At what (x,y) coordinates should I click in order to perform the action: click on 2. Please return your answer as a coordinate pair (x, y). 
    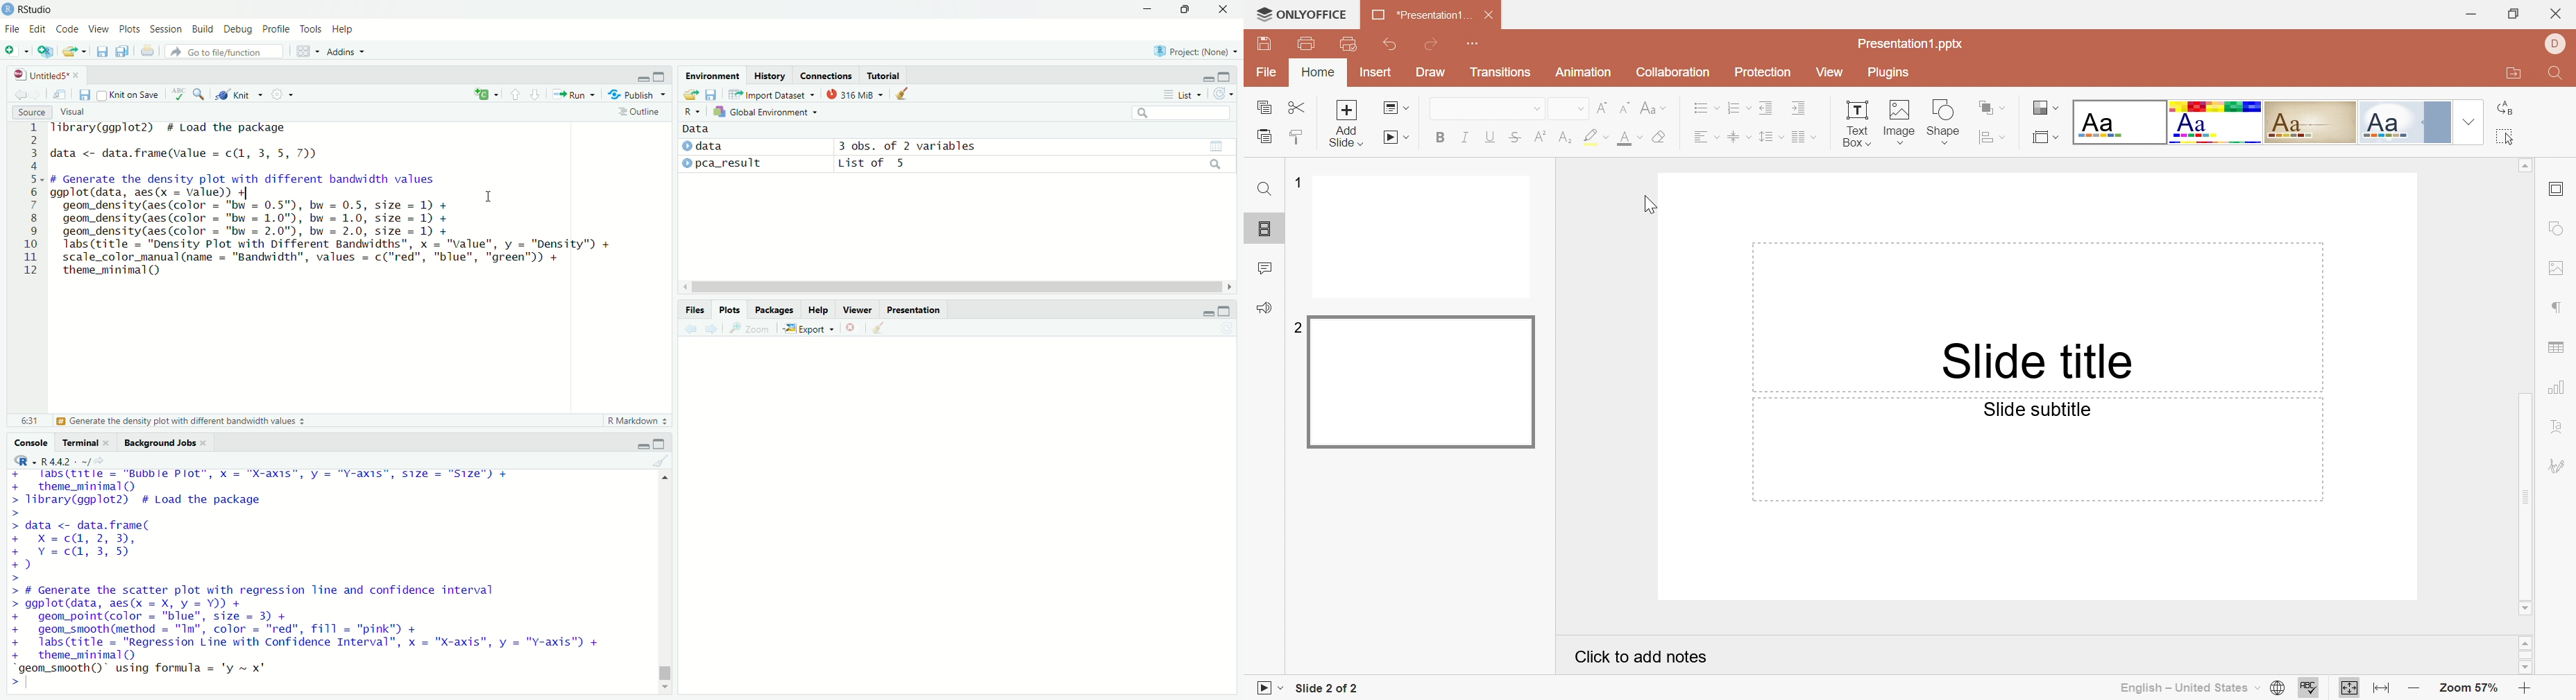
    Looking at the image, I should click on (1296, 328).